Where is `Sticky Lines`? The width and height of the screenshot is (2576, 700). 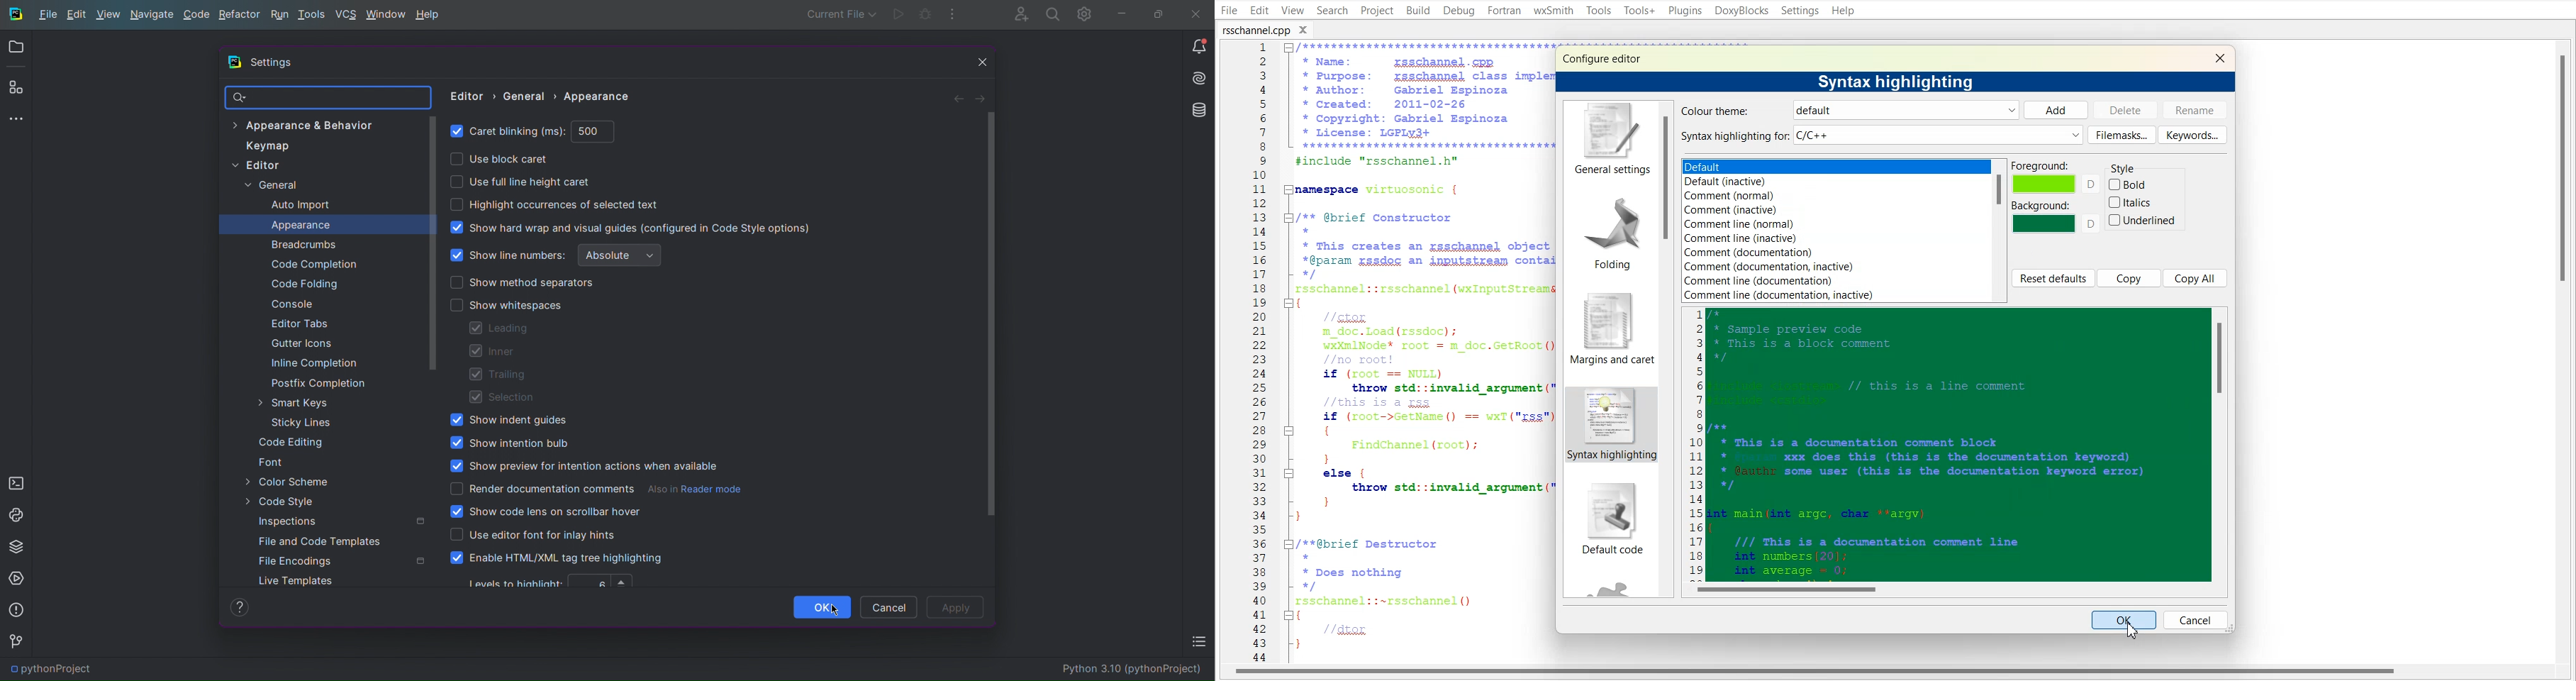 Sticky Lines is located at coordinates (297, 423).